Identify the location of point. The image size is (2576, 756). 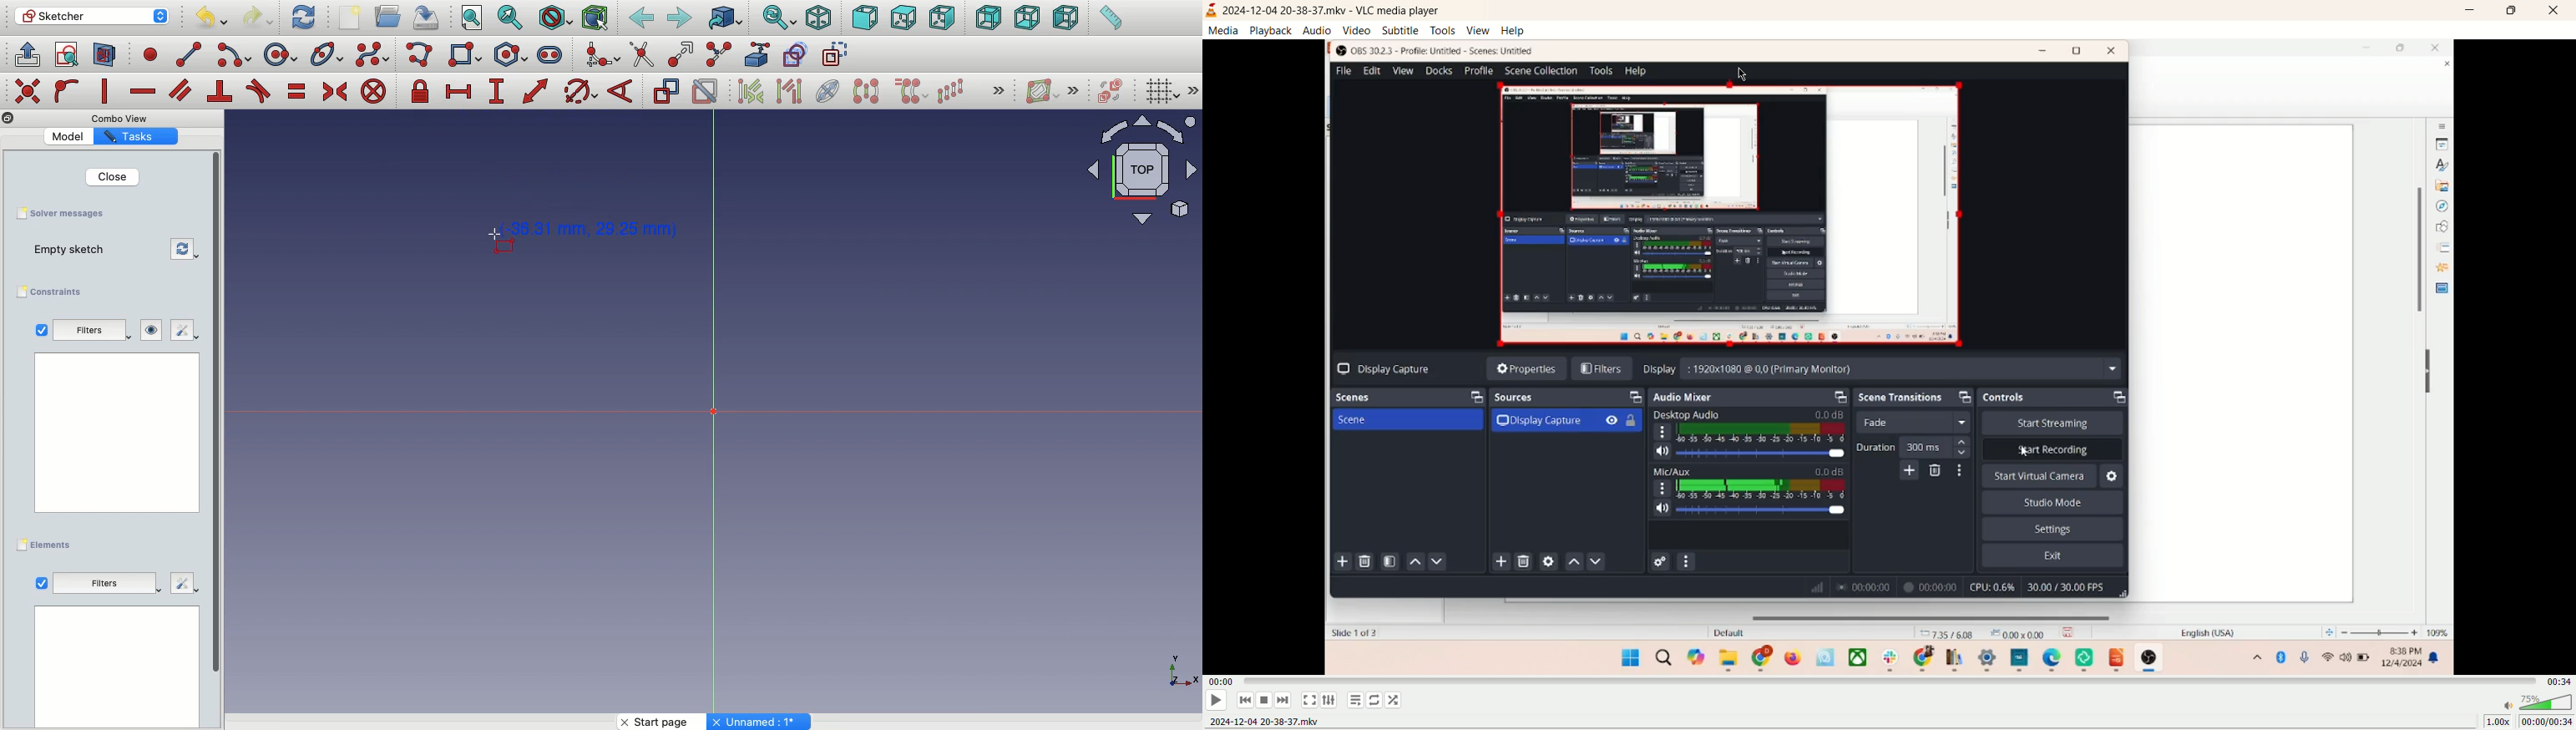
(147, 53).